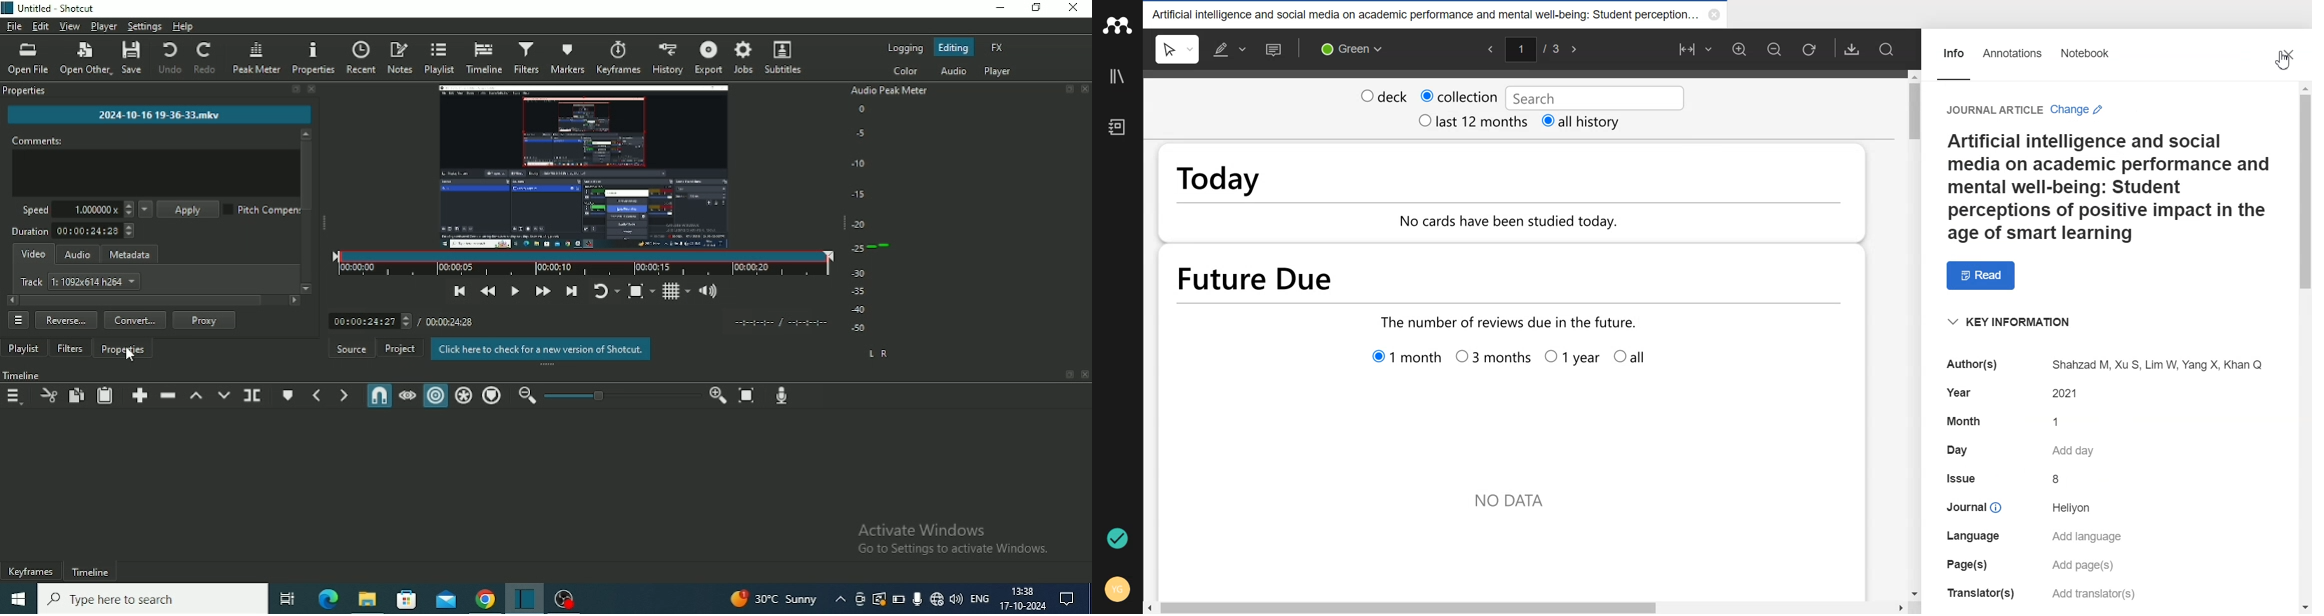 Image resolution: width=2324 pixels, height=616 pixels. I want to click on Internet, so click(936, 600).